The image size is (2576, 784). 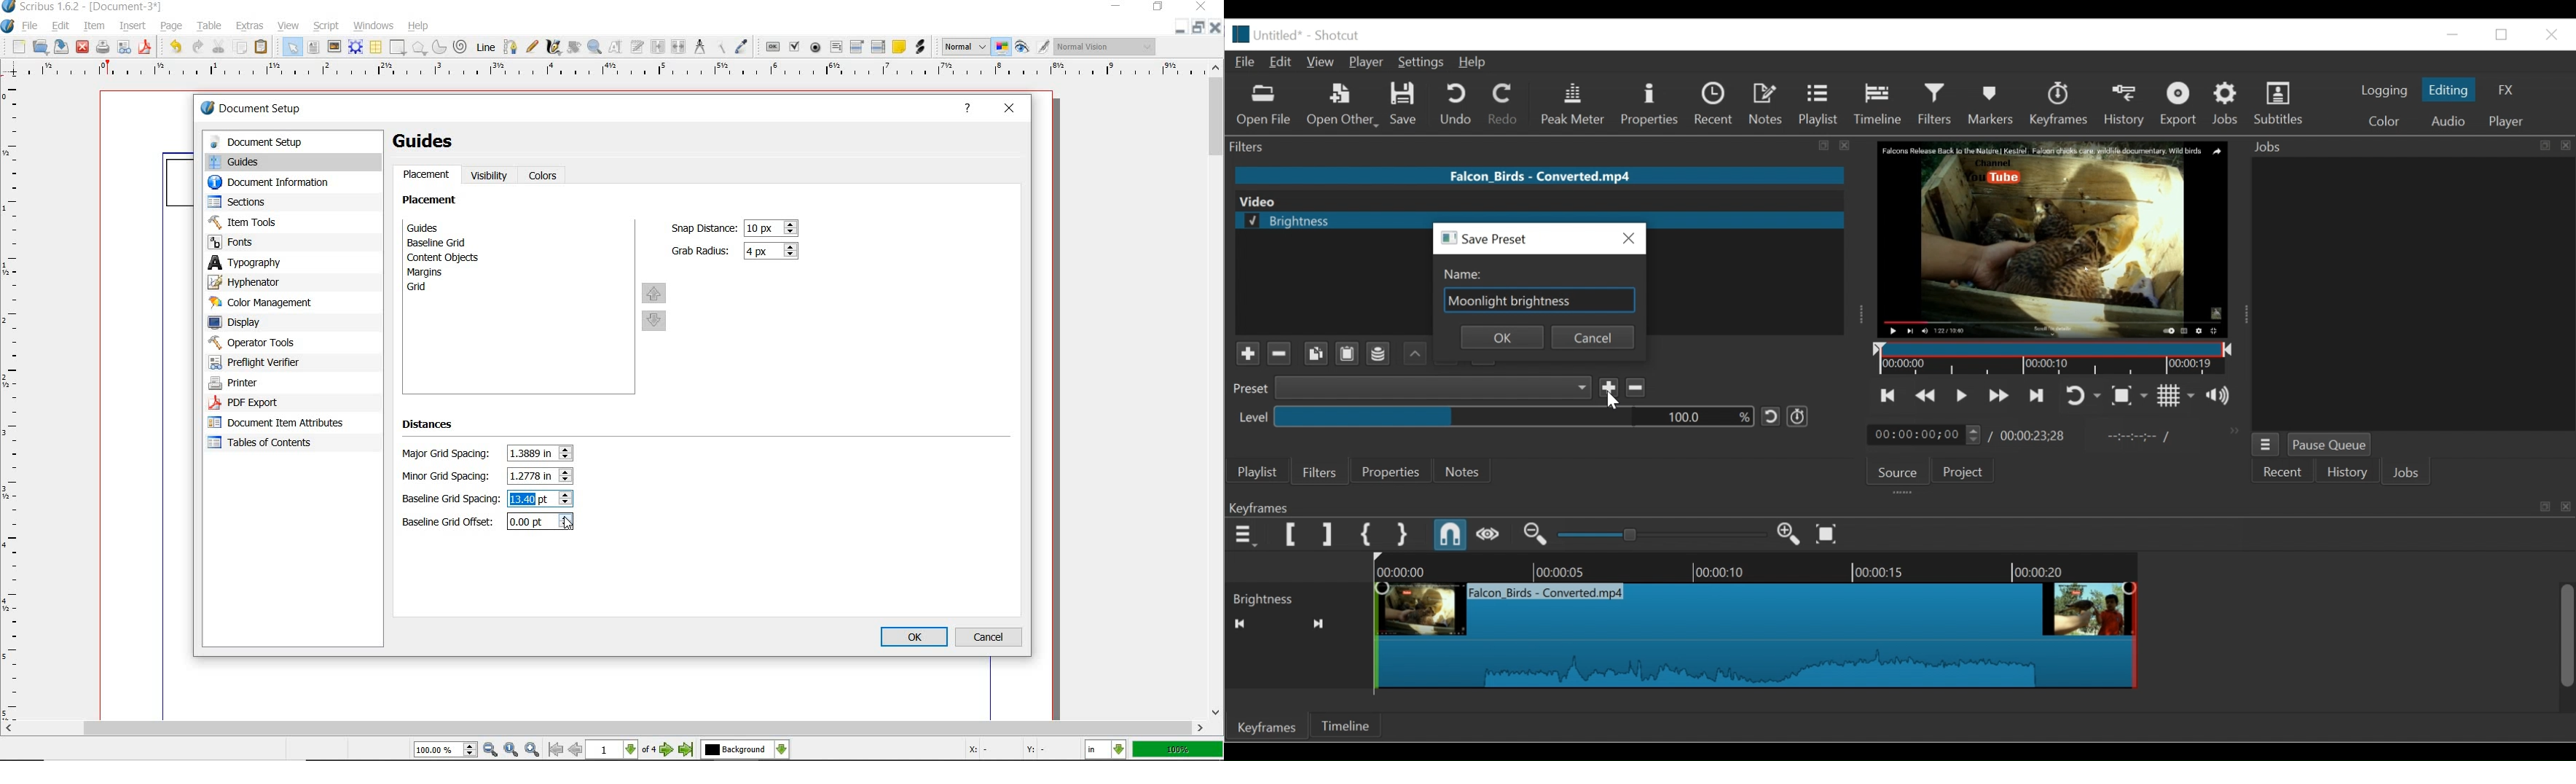 What do you see at coordinates (1201, 7) in the screenshot?
I see `close` at bounding box center [1201, 7].